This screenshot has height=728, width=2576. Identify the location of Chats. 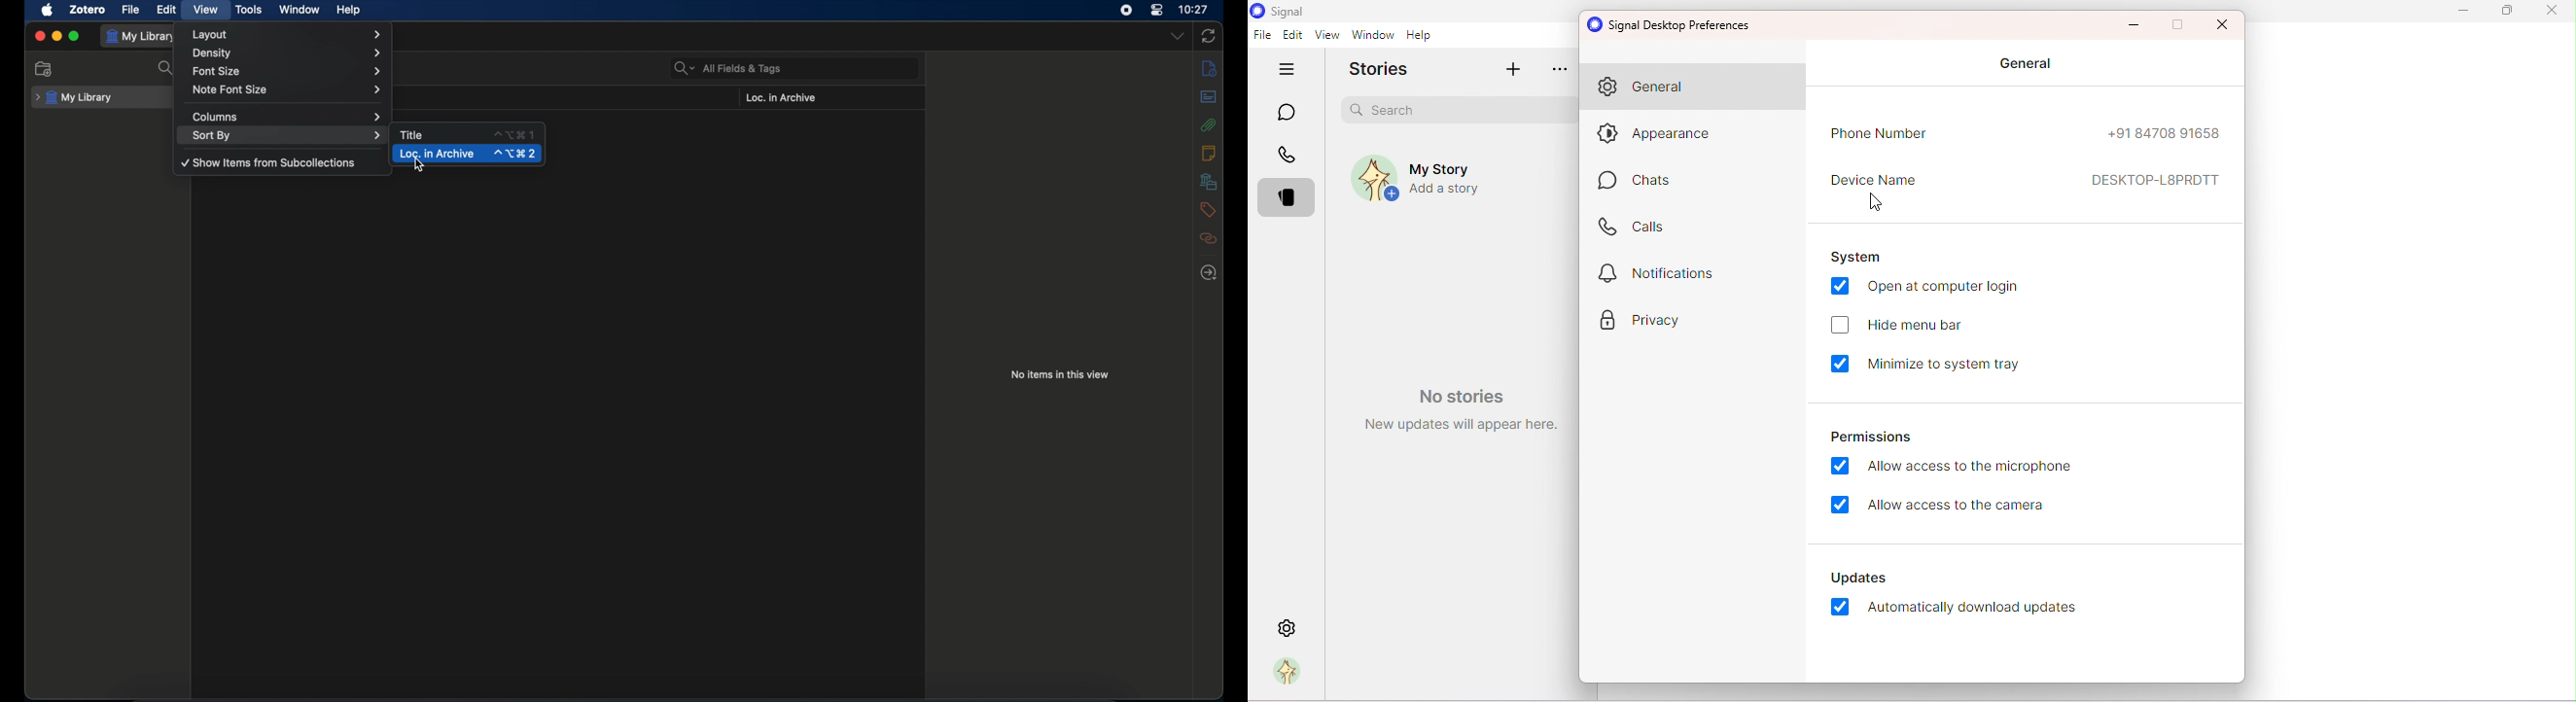
(1633, 183).